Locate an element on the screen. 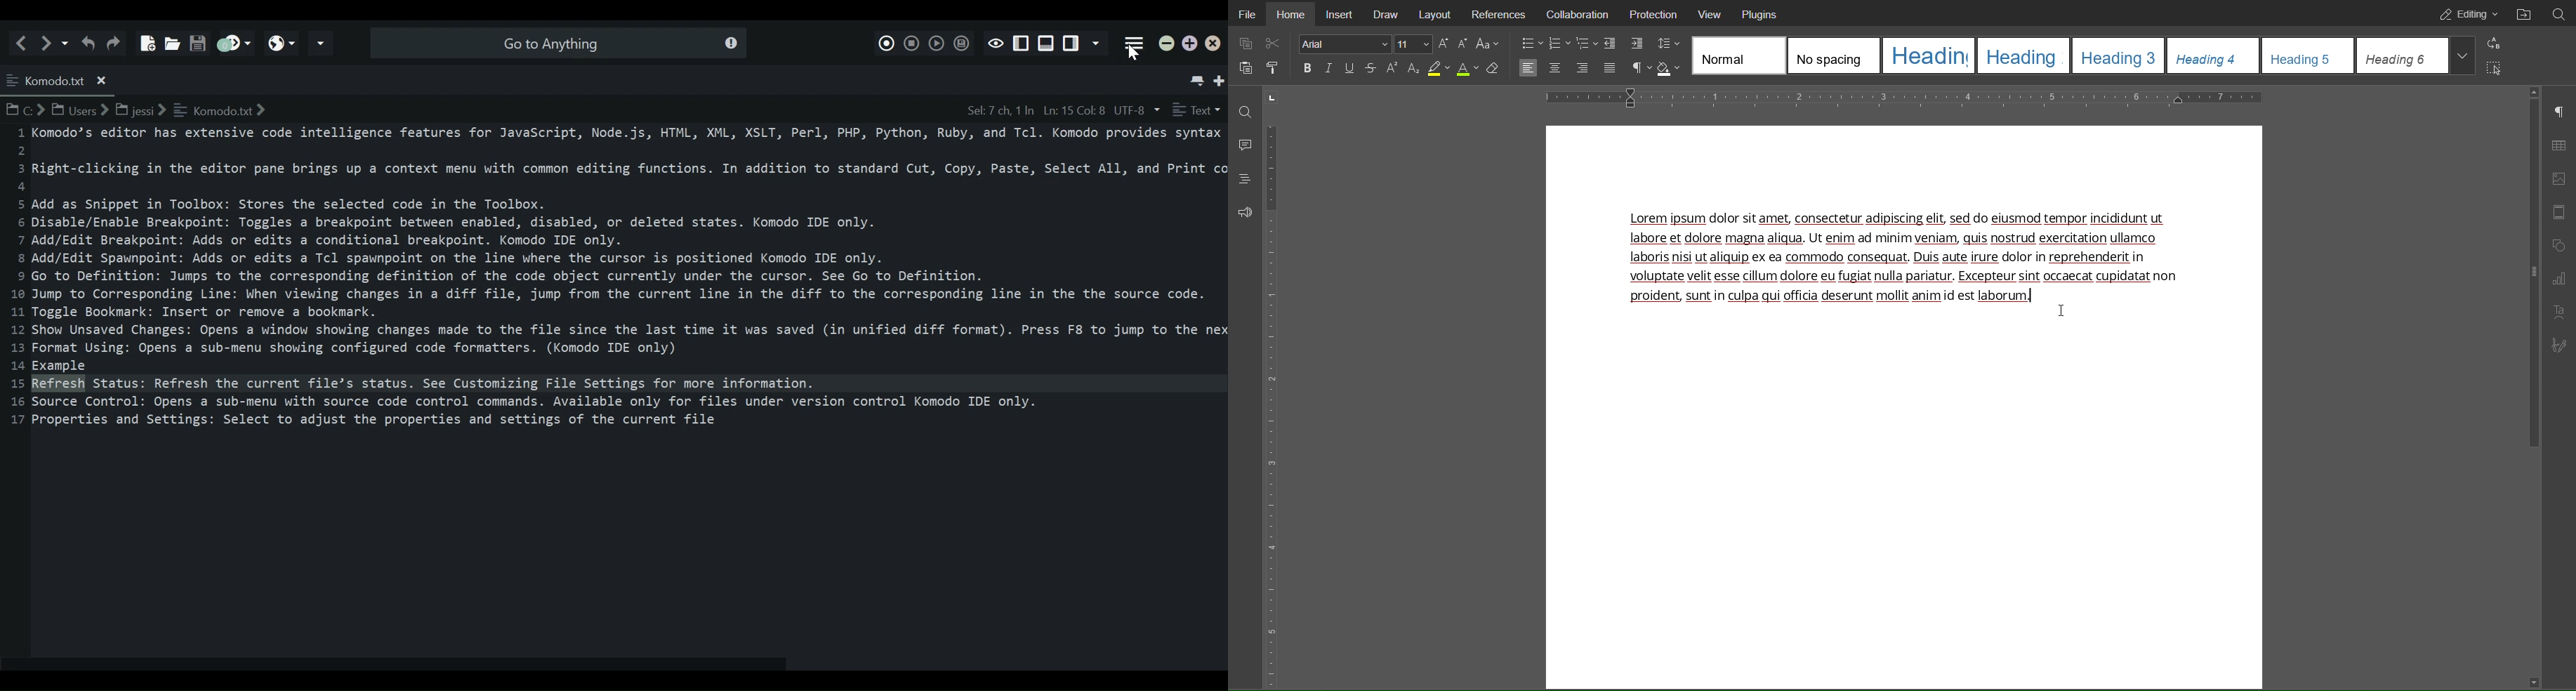 The width and height of the screenshot is (2576, 700). Header Footer is located at coordinates (2560, 213).